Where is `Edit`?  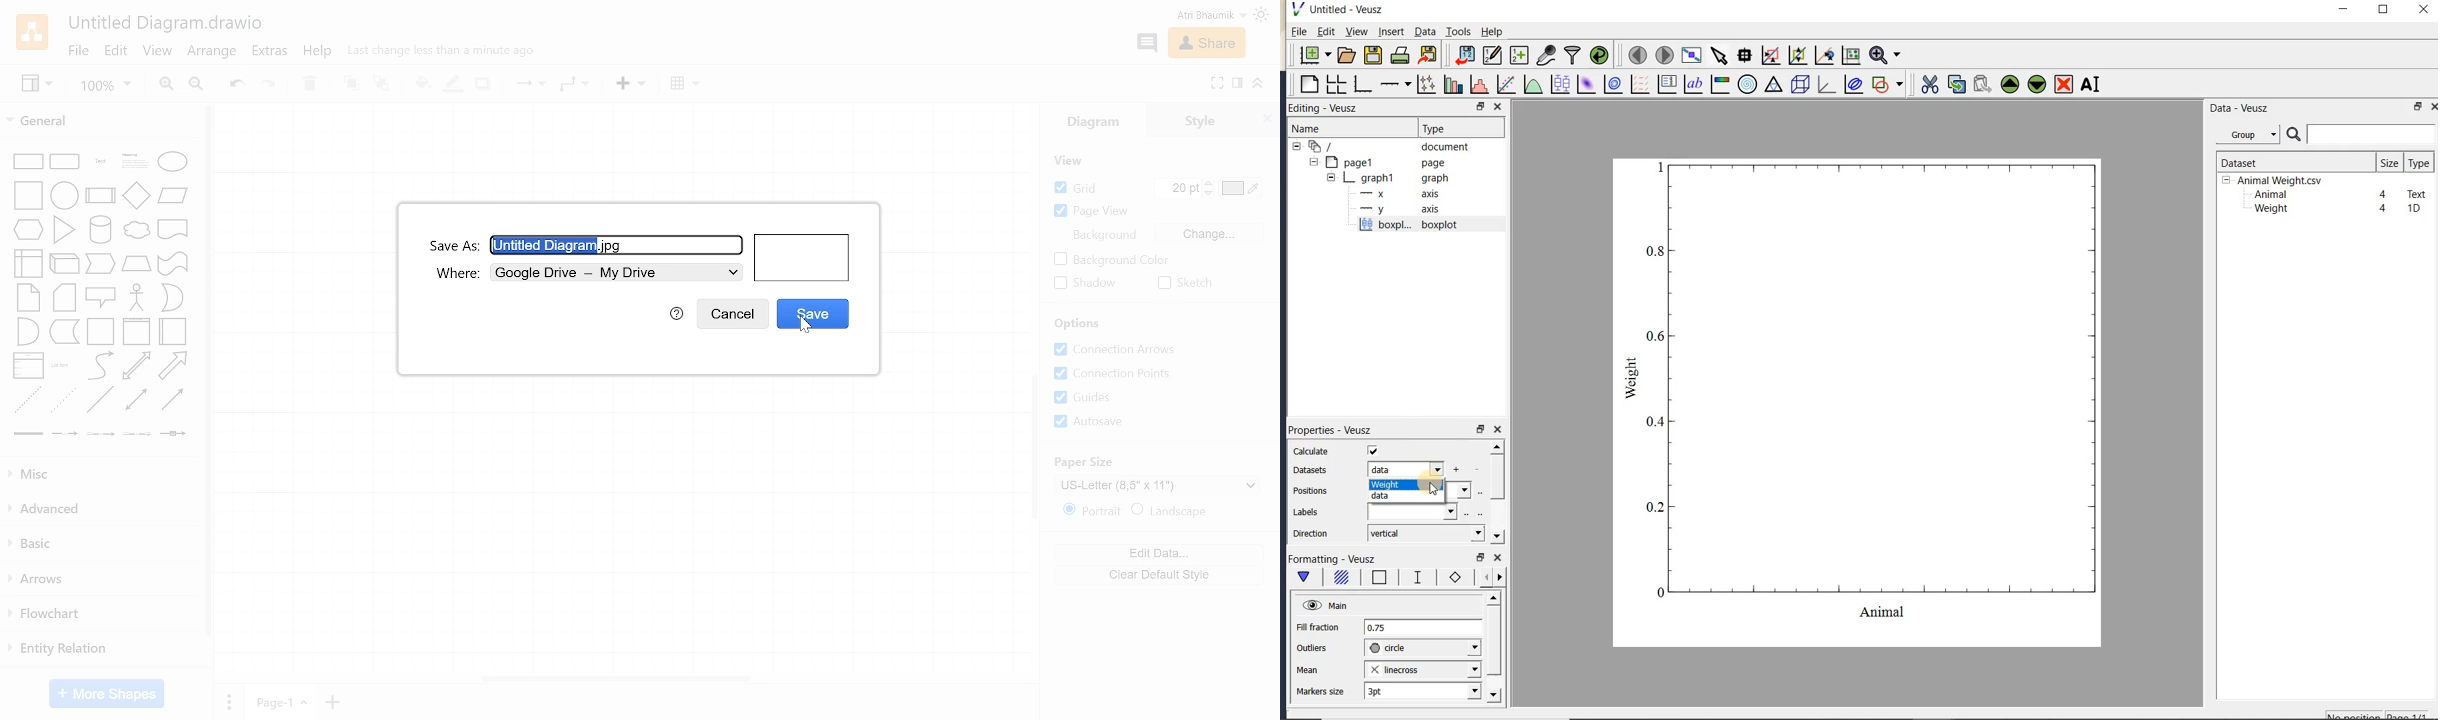 Edit is located at coordinates (117, 52).